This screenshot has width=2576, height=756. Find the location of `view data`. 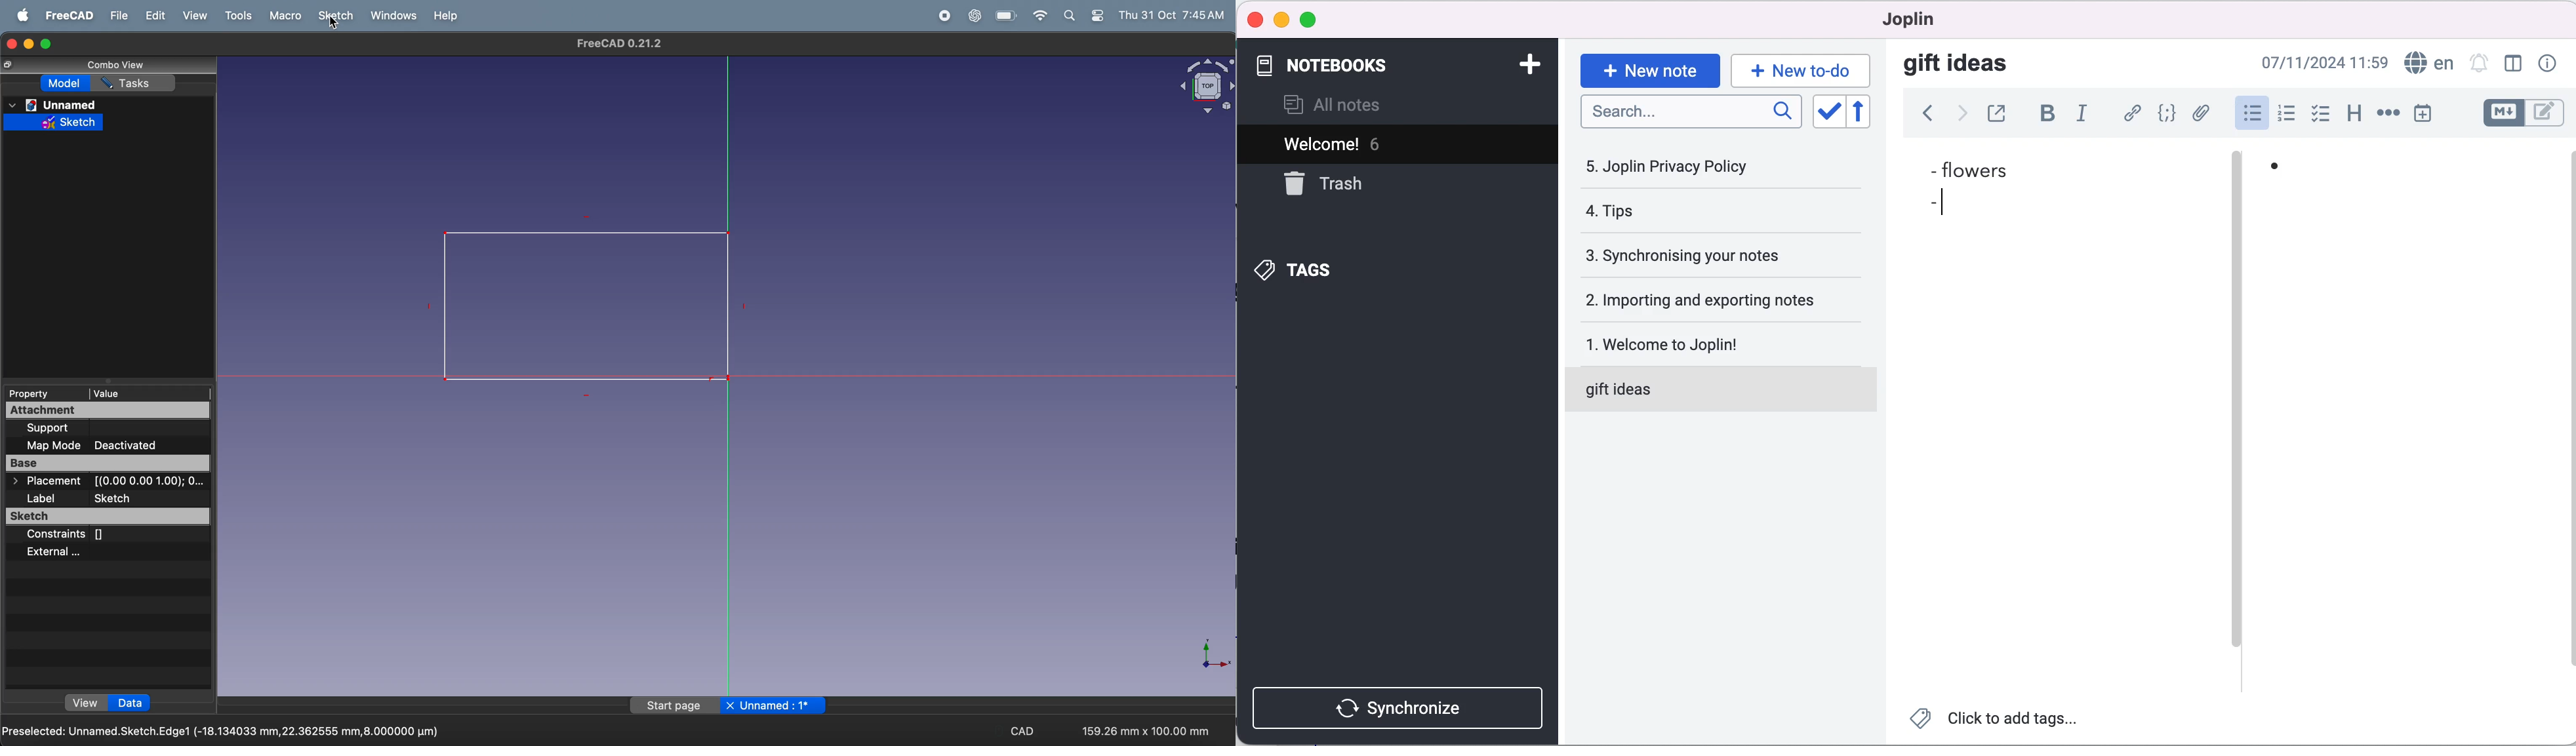

view data is located at coordinates (109, 702).